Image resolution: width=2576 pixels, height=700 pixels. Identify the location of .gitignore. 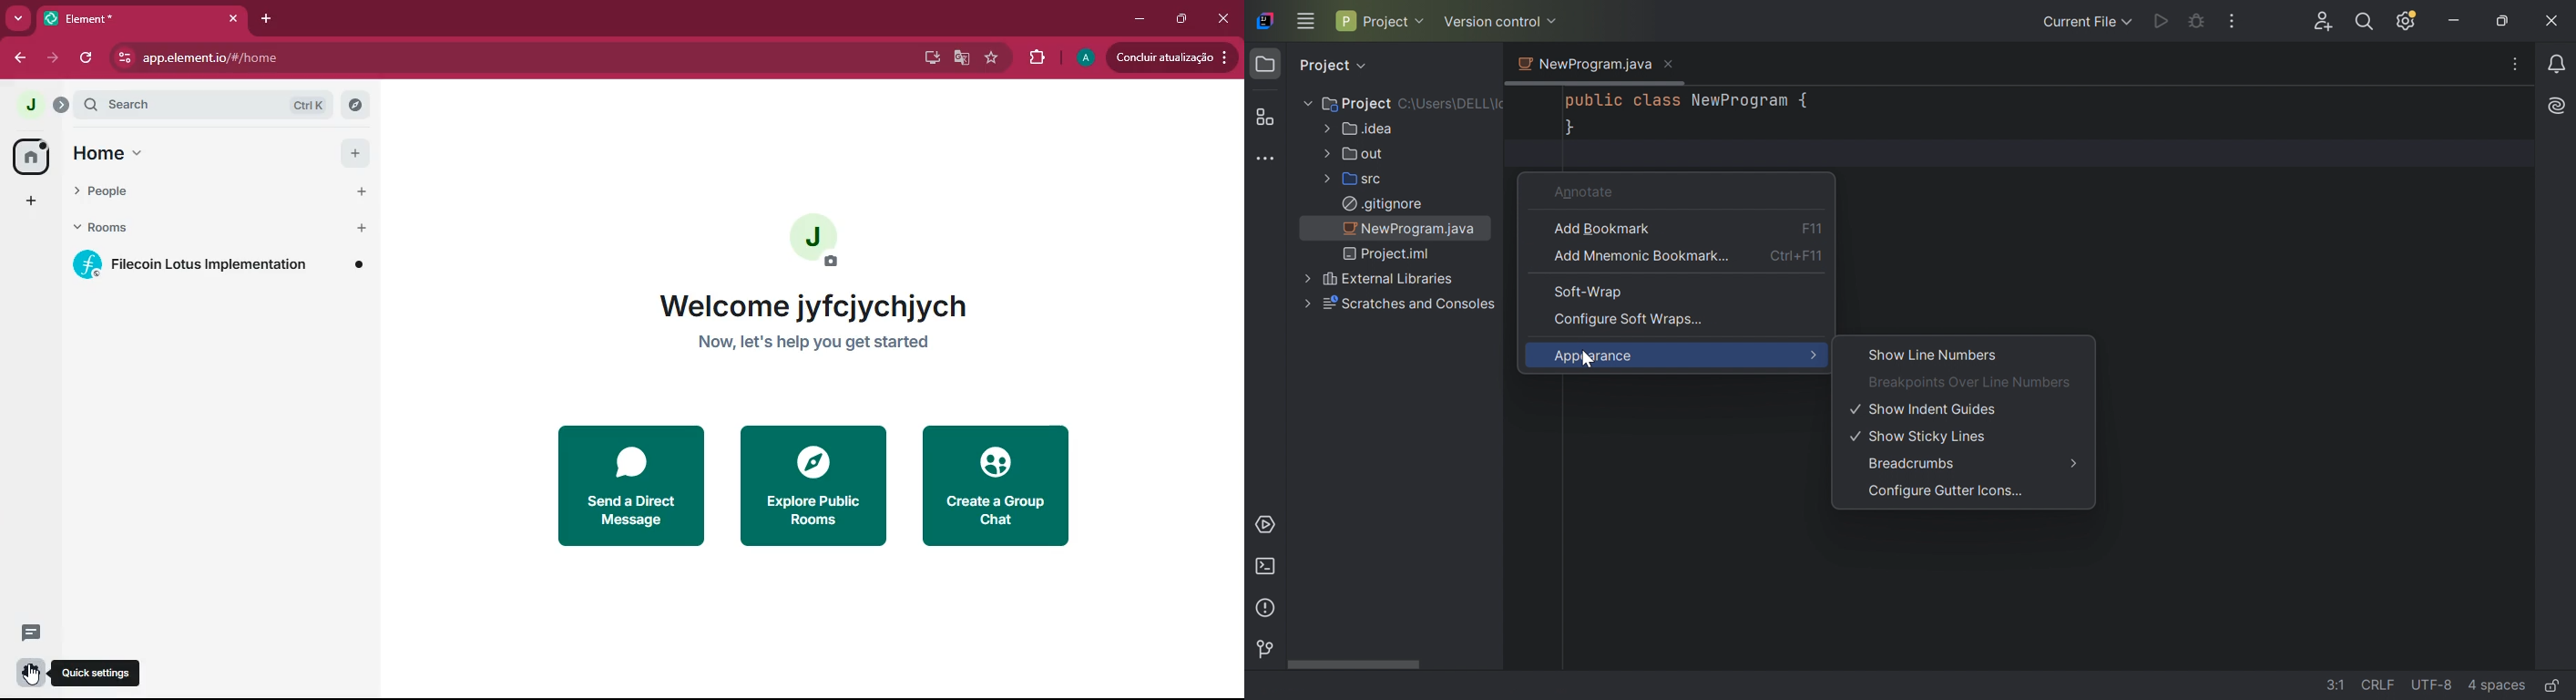
(1383, 203).